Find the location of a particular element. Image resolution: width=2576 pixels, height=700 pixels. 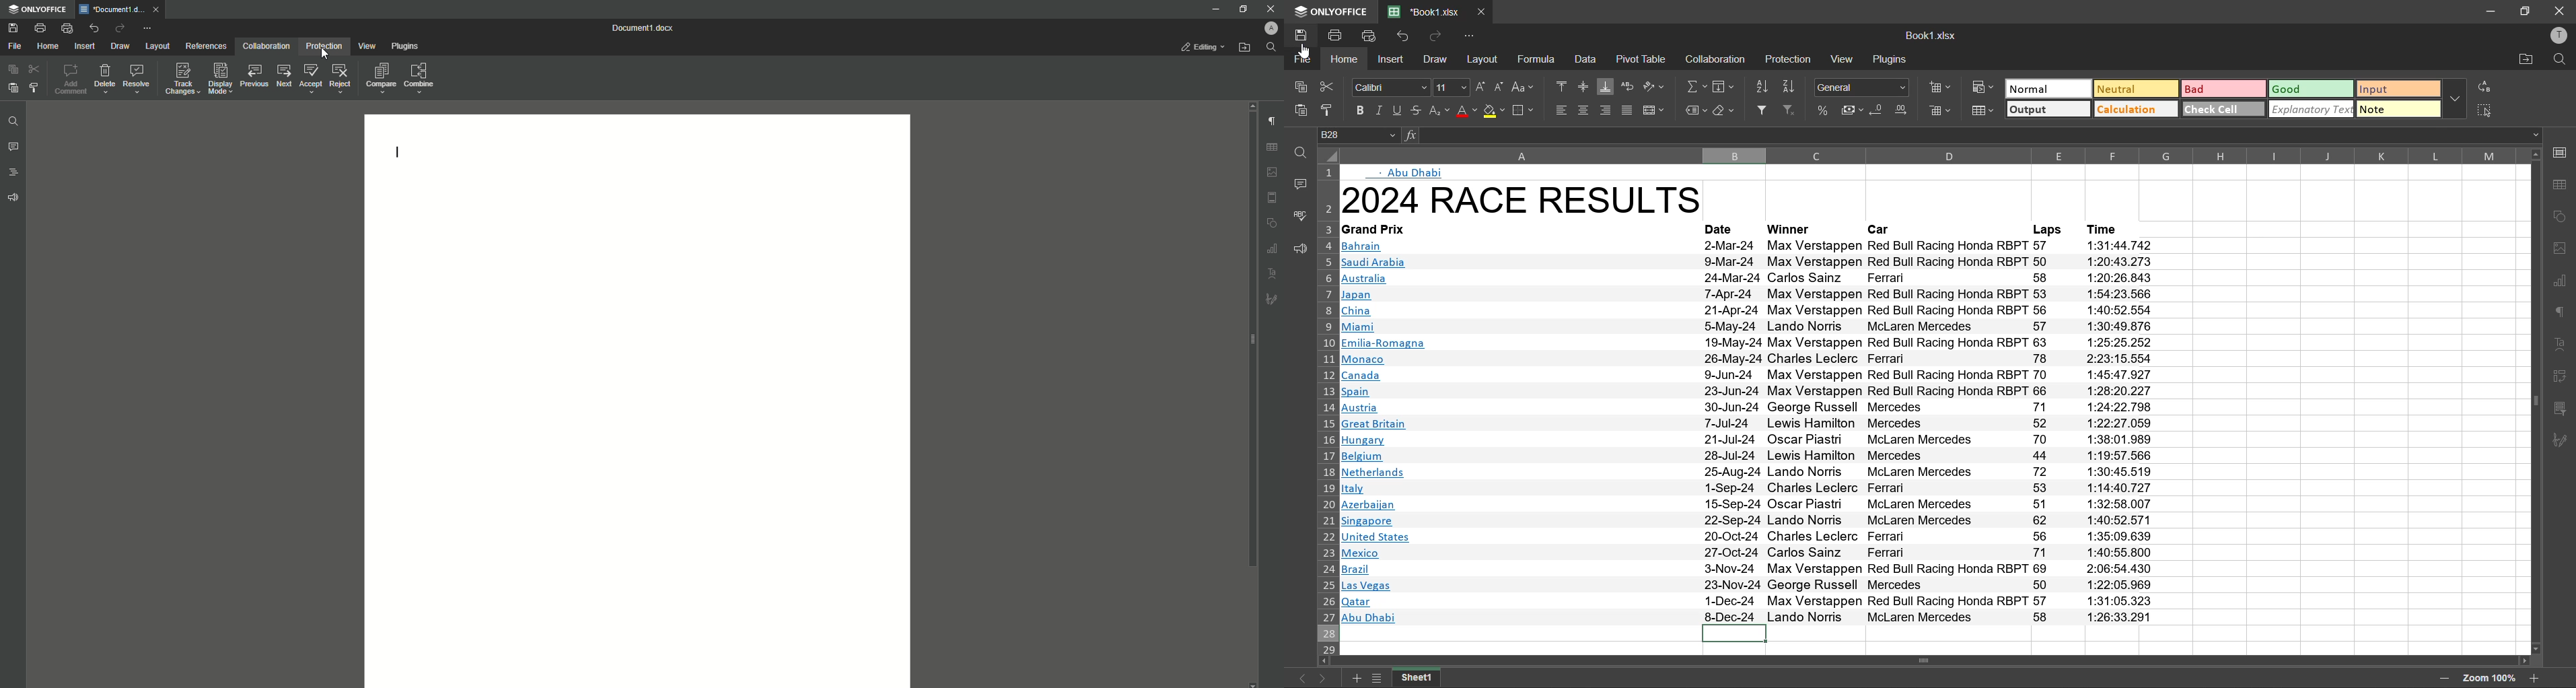

explanatory text is located at coordinates (2312, 109).